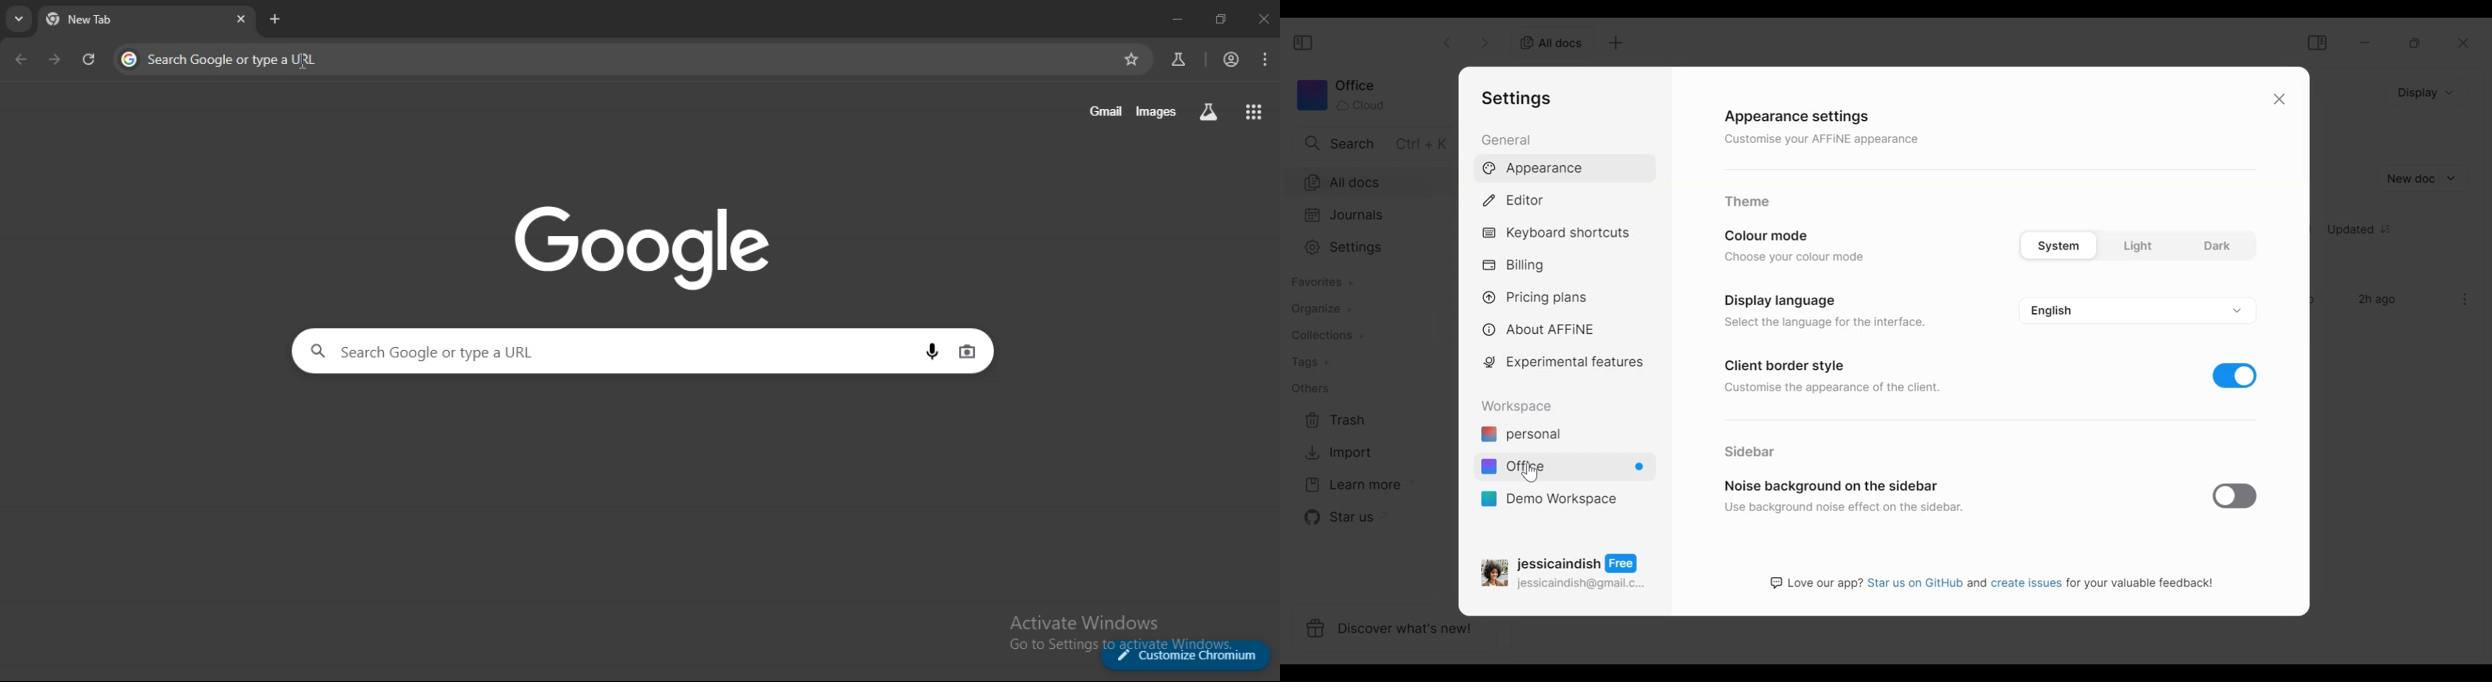 This screenshot has width=2492, height=700. What do you see at coordinates (1327, 336) in the screenshot?
I see `collections` at bounding box center [1327, 336].